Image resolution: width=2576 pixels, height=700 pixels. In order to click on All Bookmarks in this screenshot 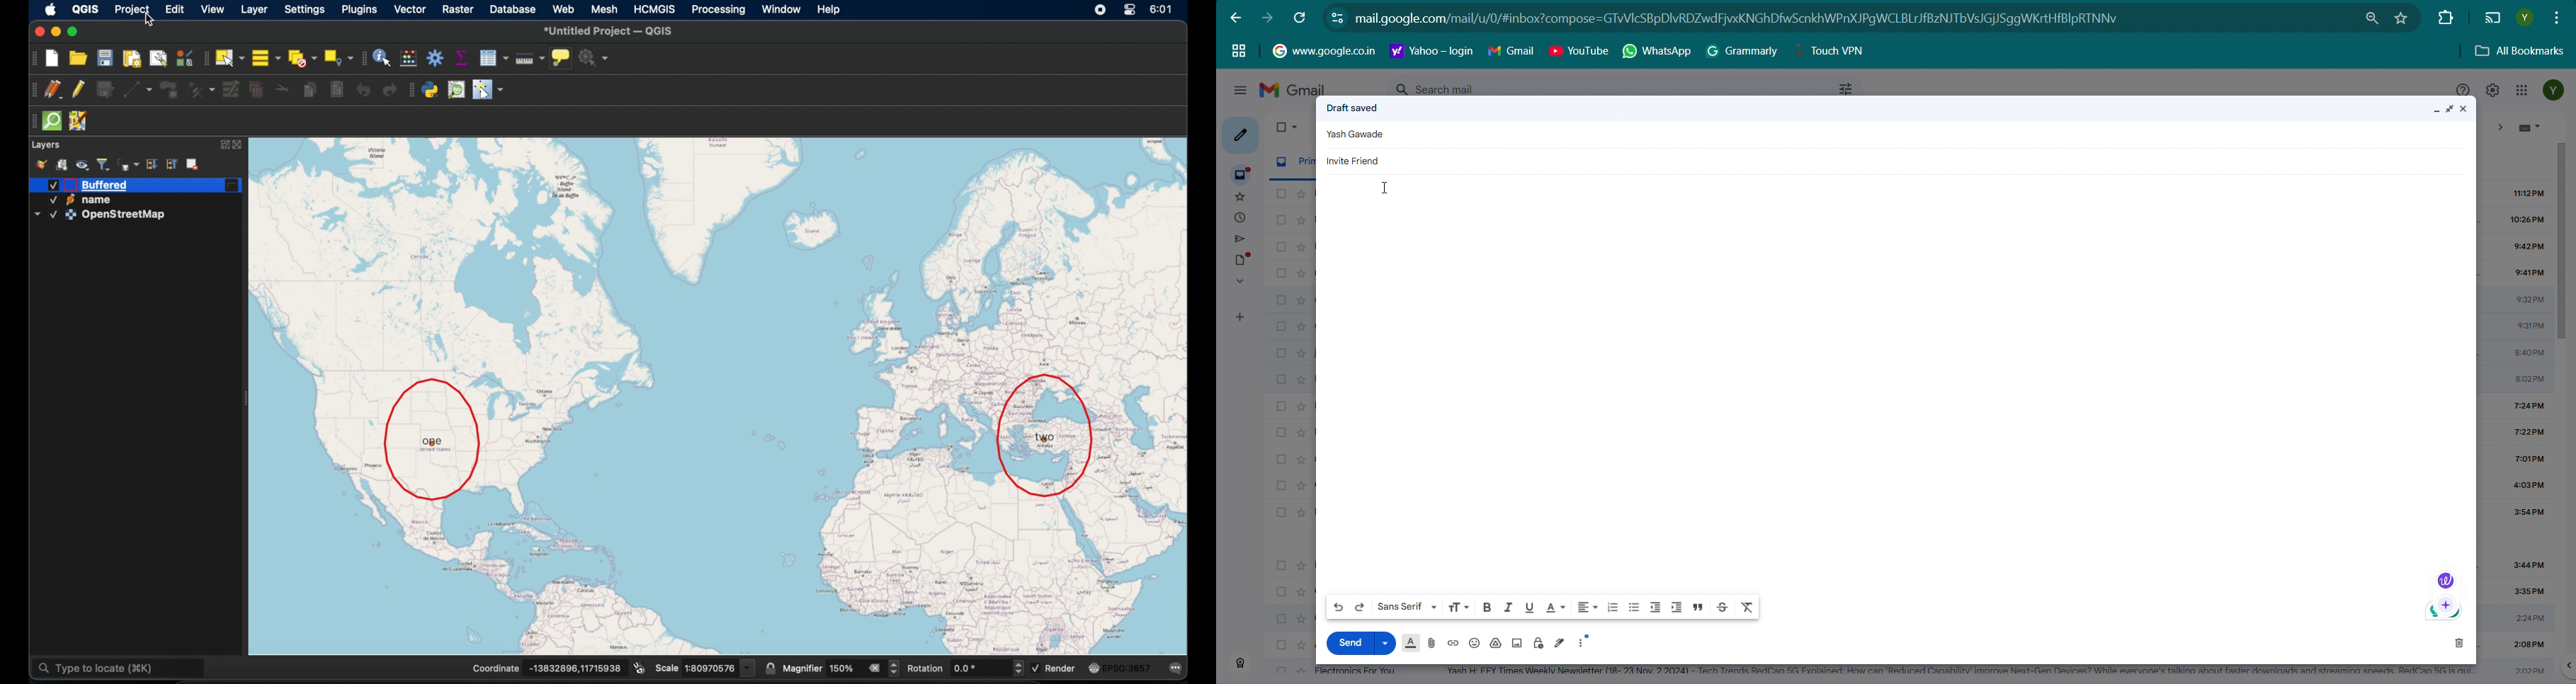, I will do `click(2521, 52)`.